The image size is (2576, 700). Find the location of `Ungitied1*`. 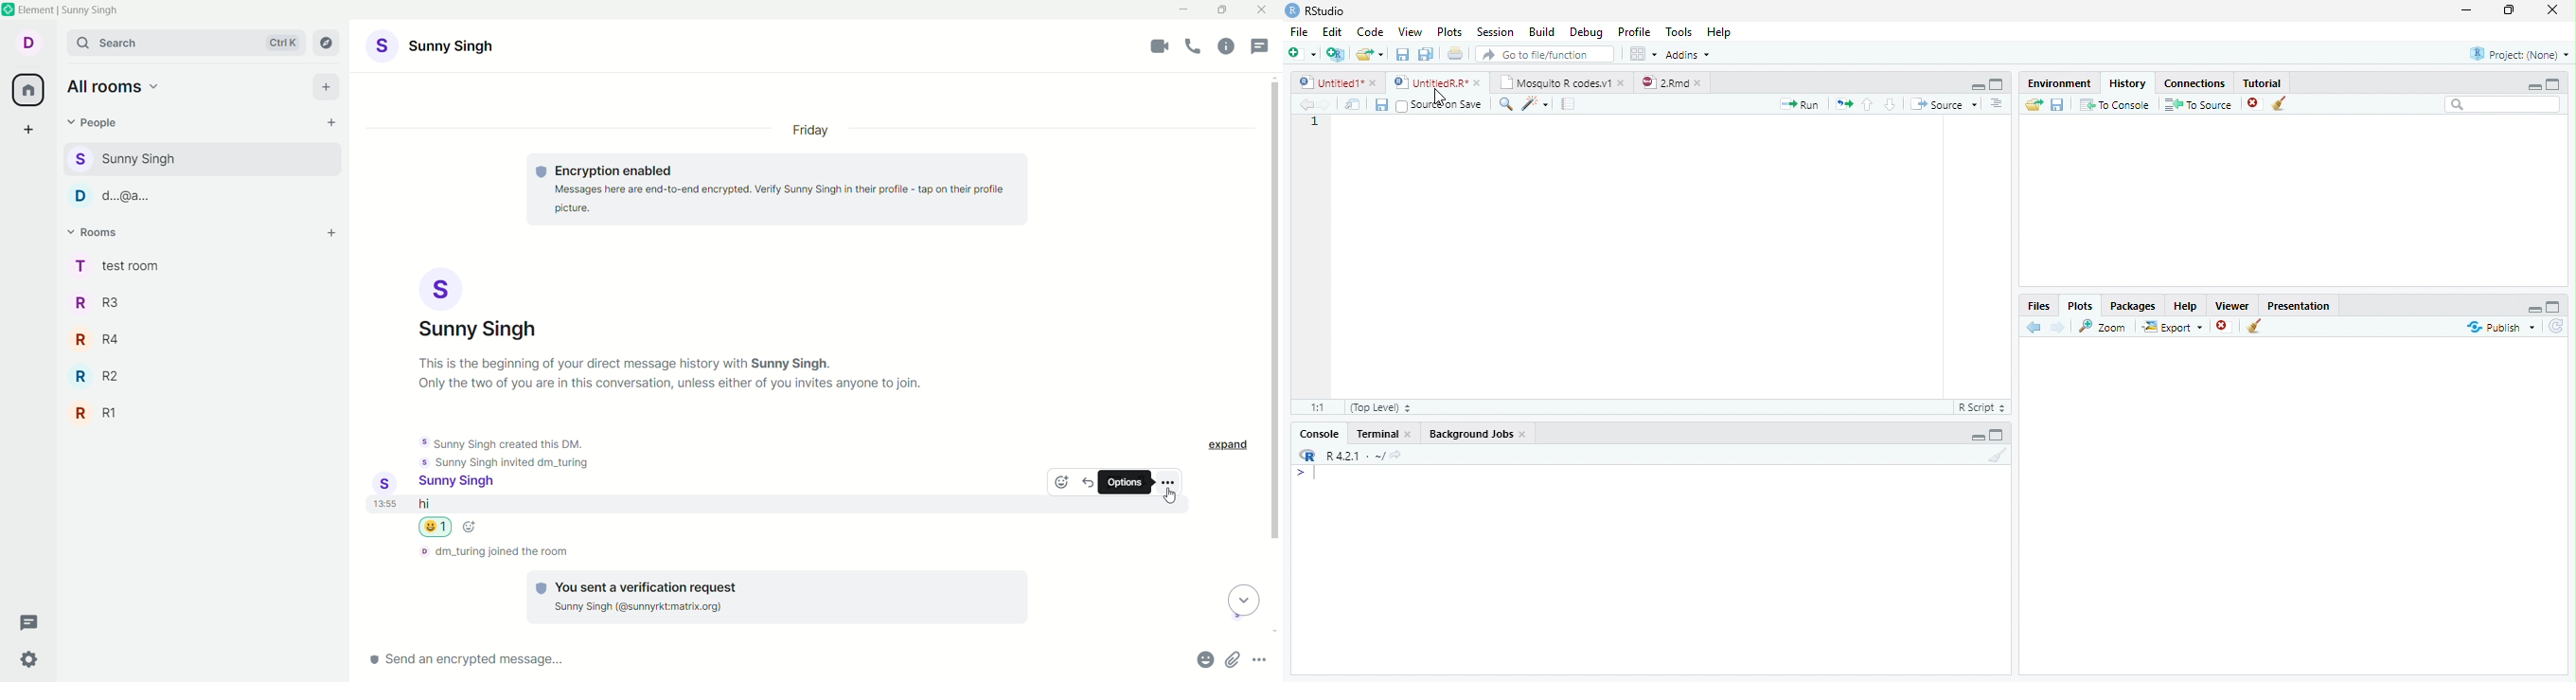

Ungitied1* is located at coordinates (1337, 82).